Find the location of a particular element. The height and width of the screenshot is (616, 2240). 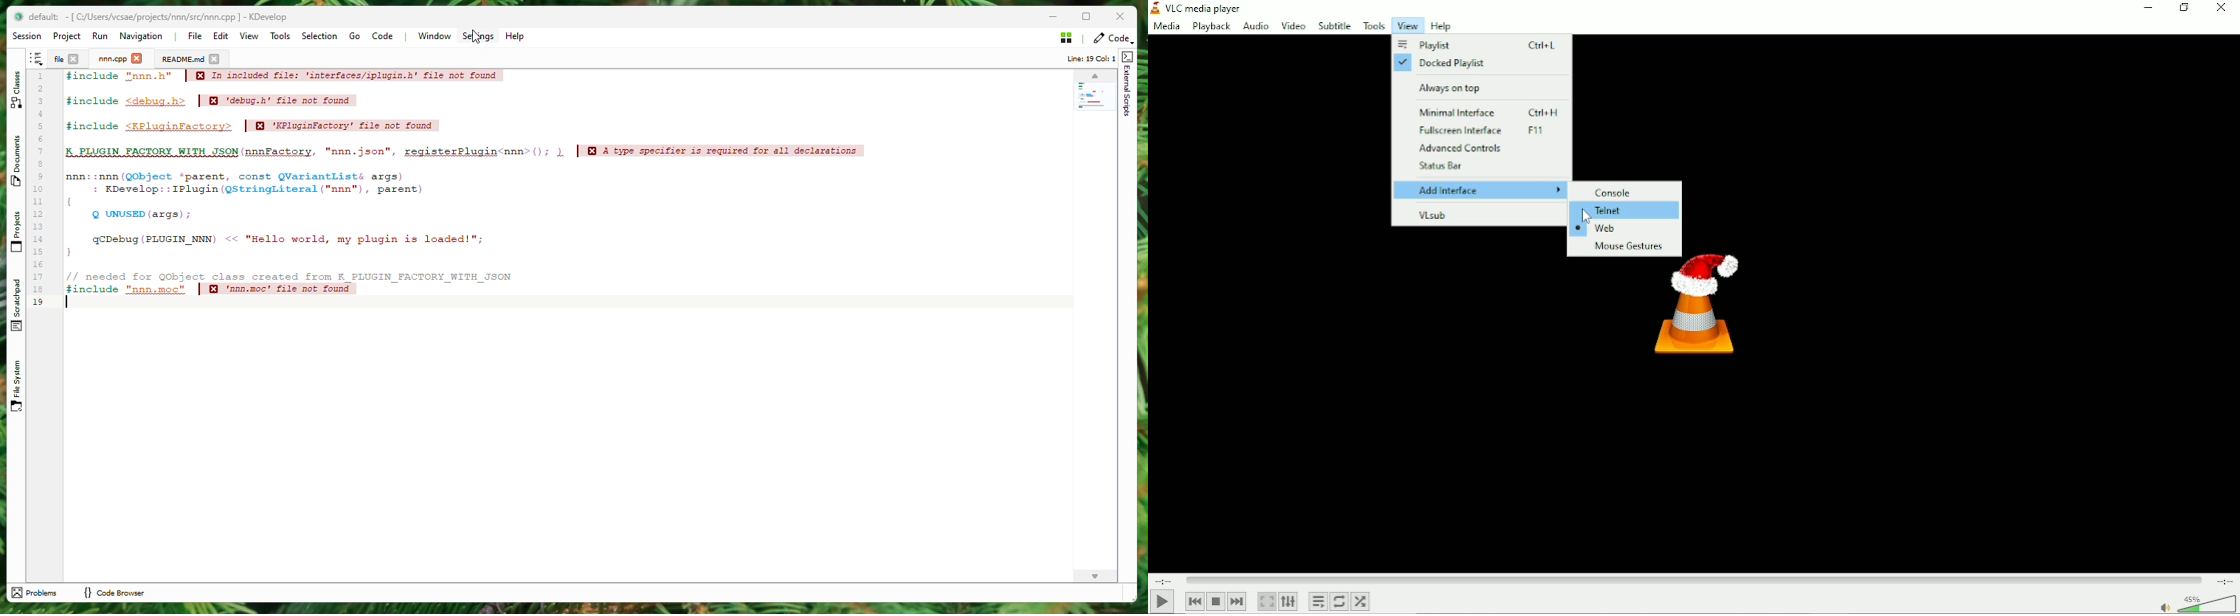

Edit is located at coordinates (221, 38).